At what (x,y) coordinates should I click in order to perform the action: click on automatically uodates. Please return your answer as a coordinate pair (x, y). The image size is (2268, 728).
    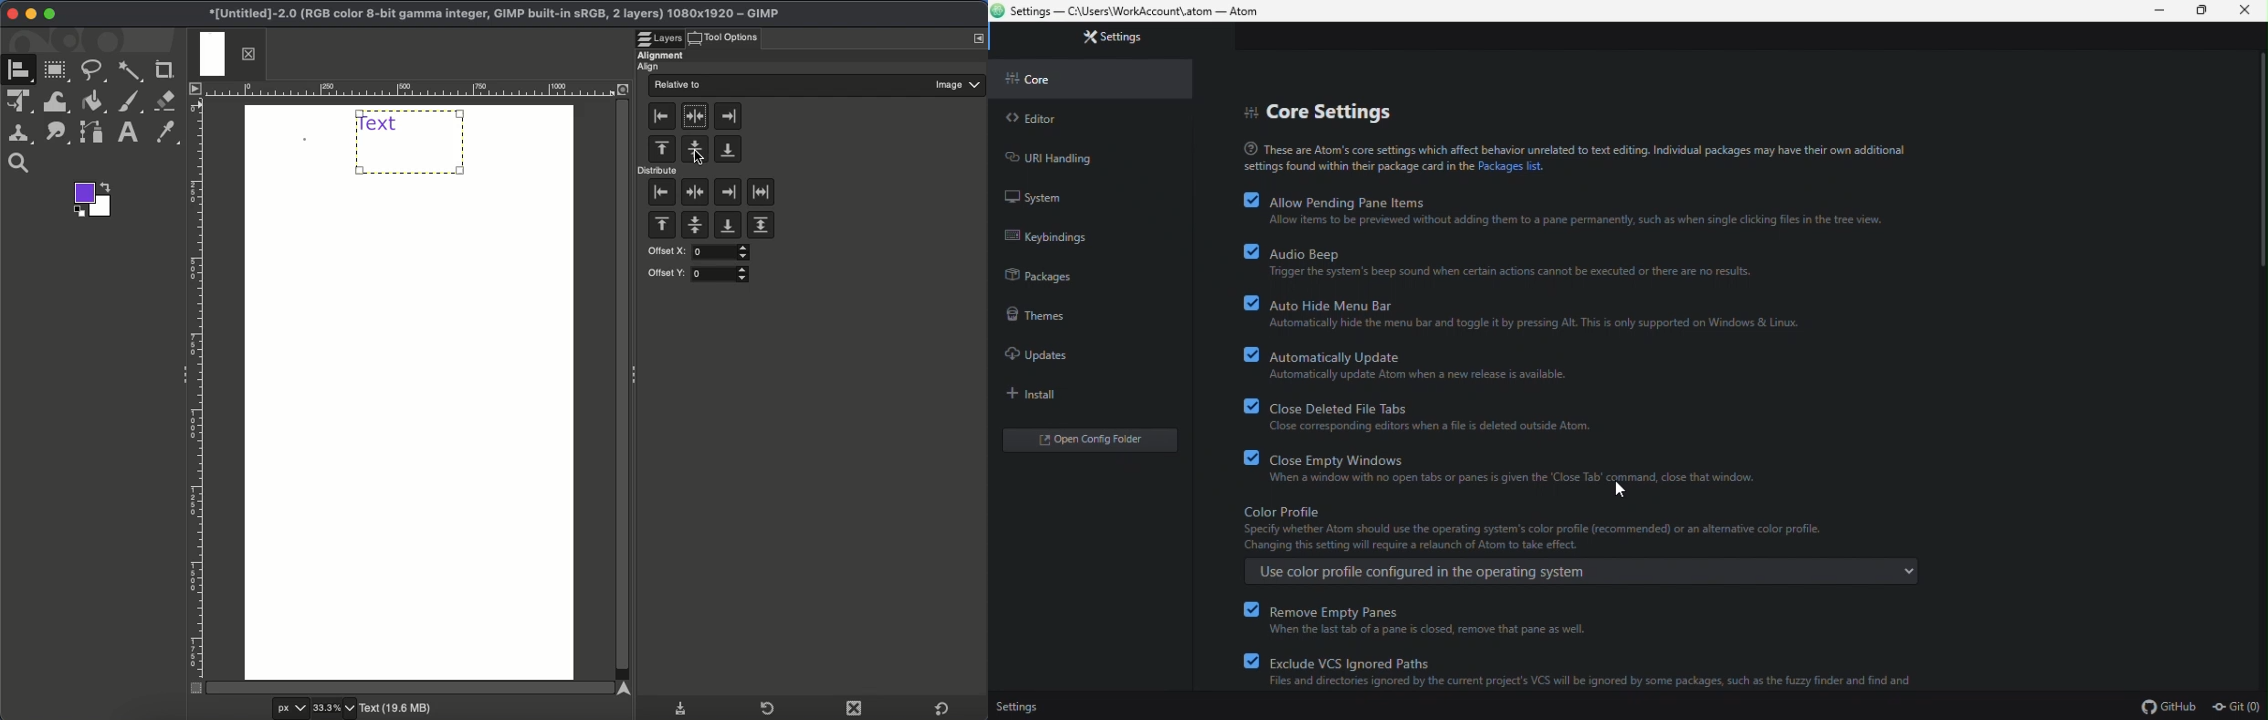
    Looking at the image, I should click on (1419, 366).